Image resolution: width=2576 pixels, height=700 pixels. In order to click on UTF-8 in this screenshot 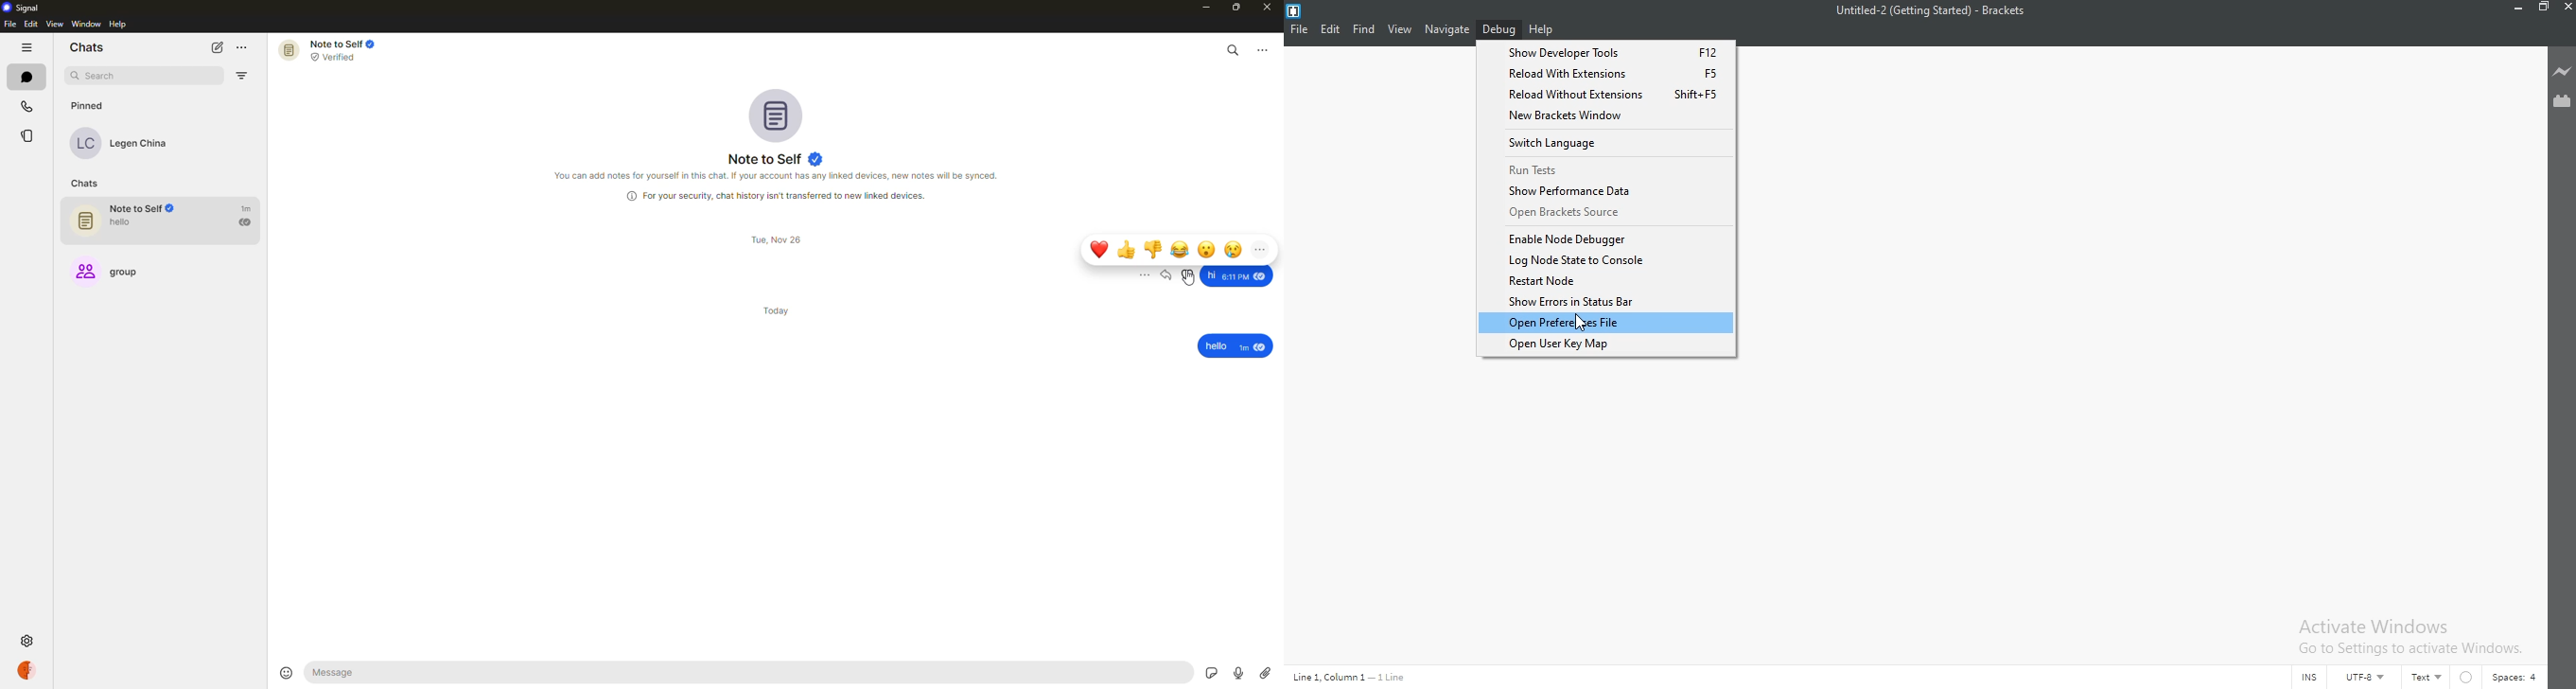, I will do `click(2371, 677)`.